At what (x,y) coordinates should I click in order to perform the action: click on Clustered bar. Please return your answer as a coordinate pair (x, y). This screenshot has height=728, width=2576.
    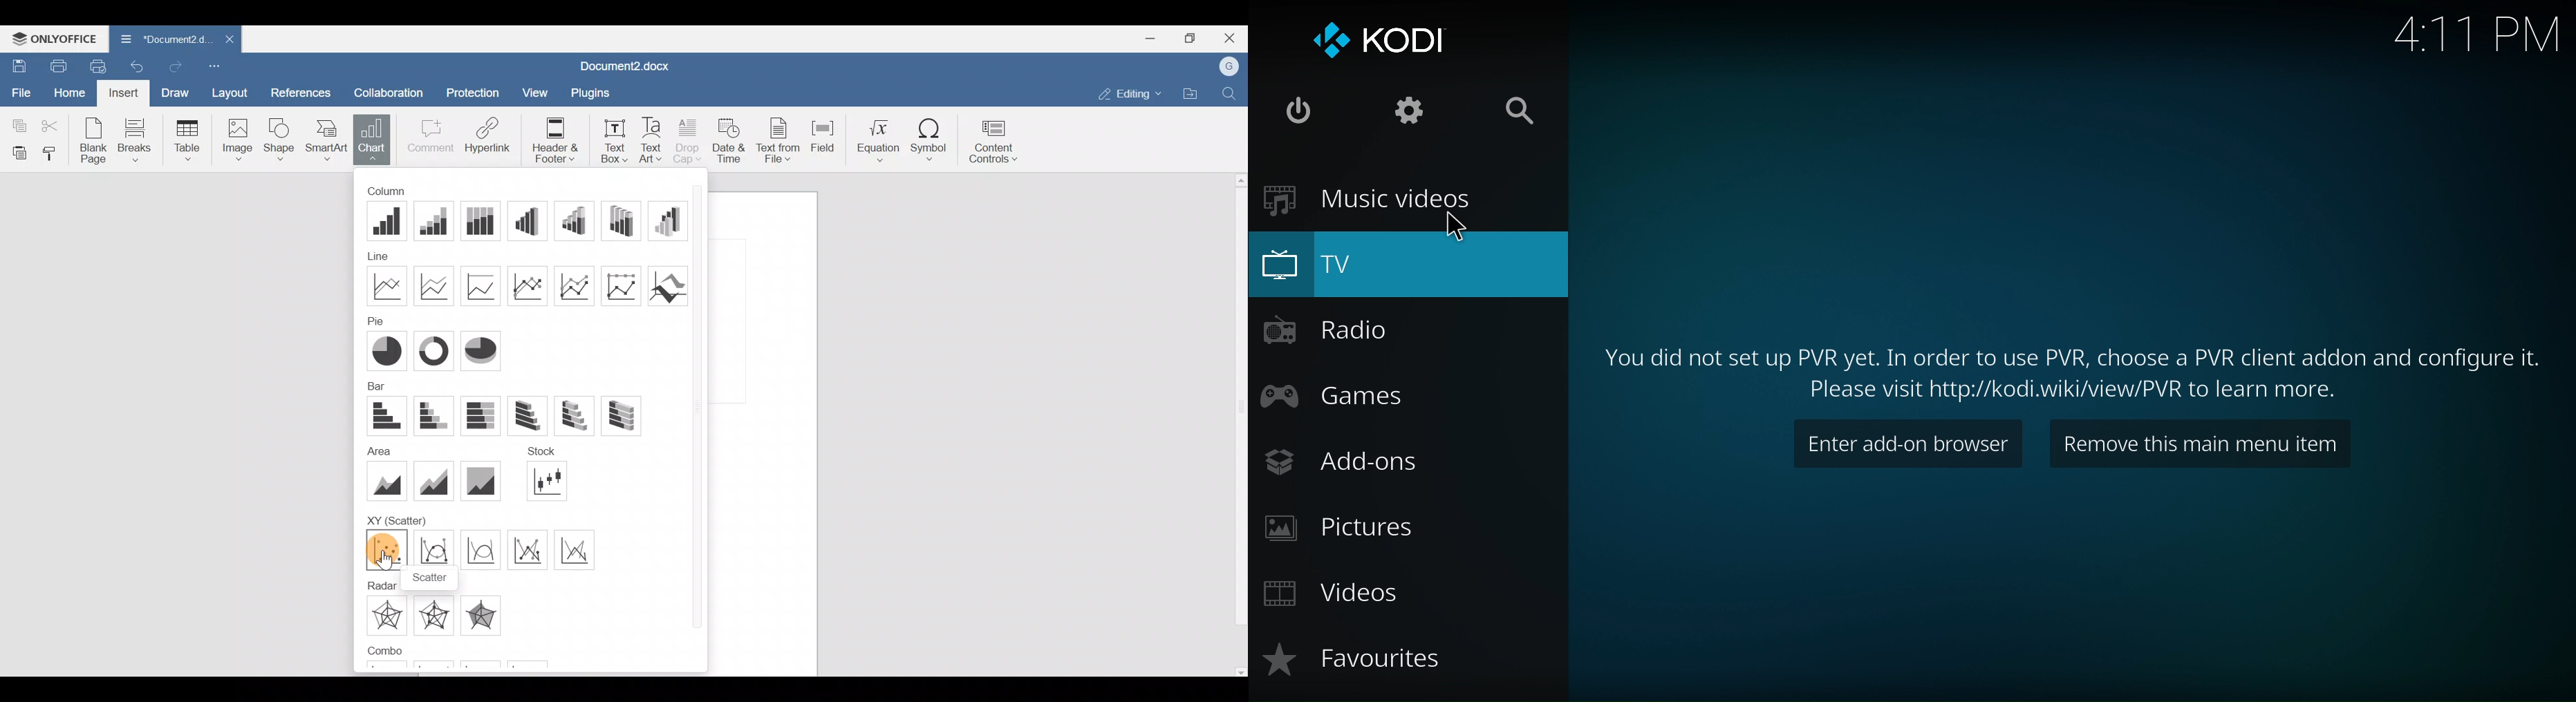
    Looking at the image, I should click on (385, 417).